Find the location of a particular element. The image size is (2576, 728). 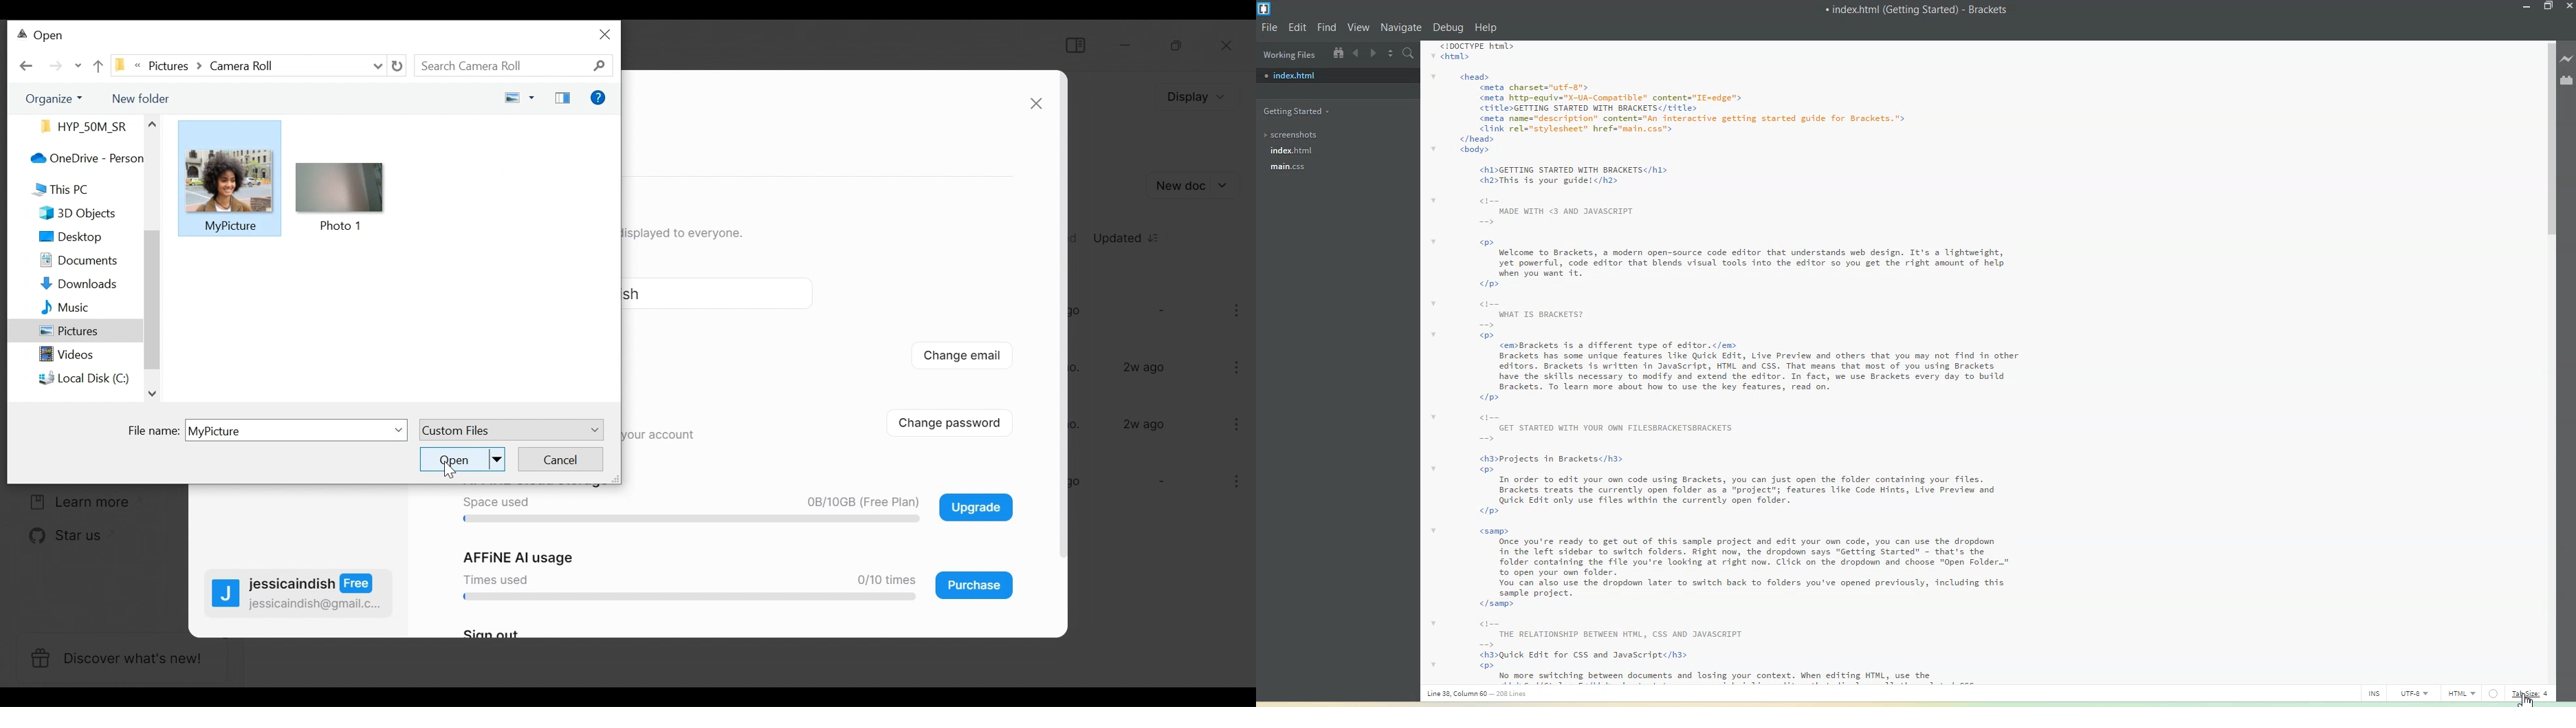

scroll is located at coordinates (152, 298).